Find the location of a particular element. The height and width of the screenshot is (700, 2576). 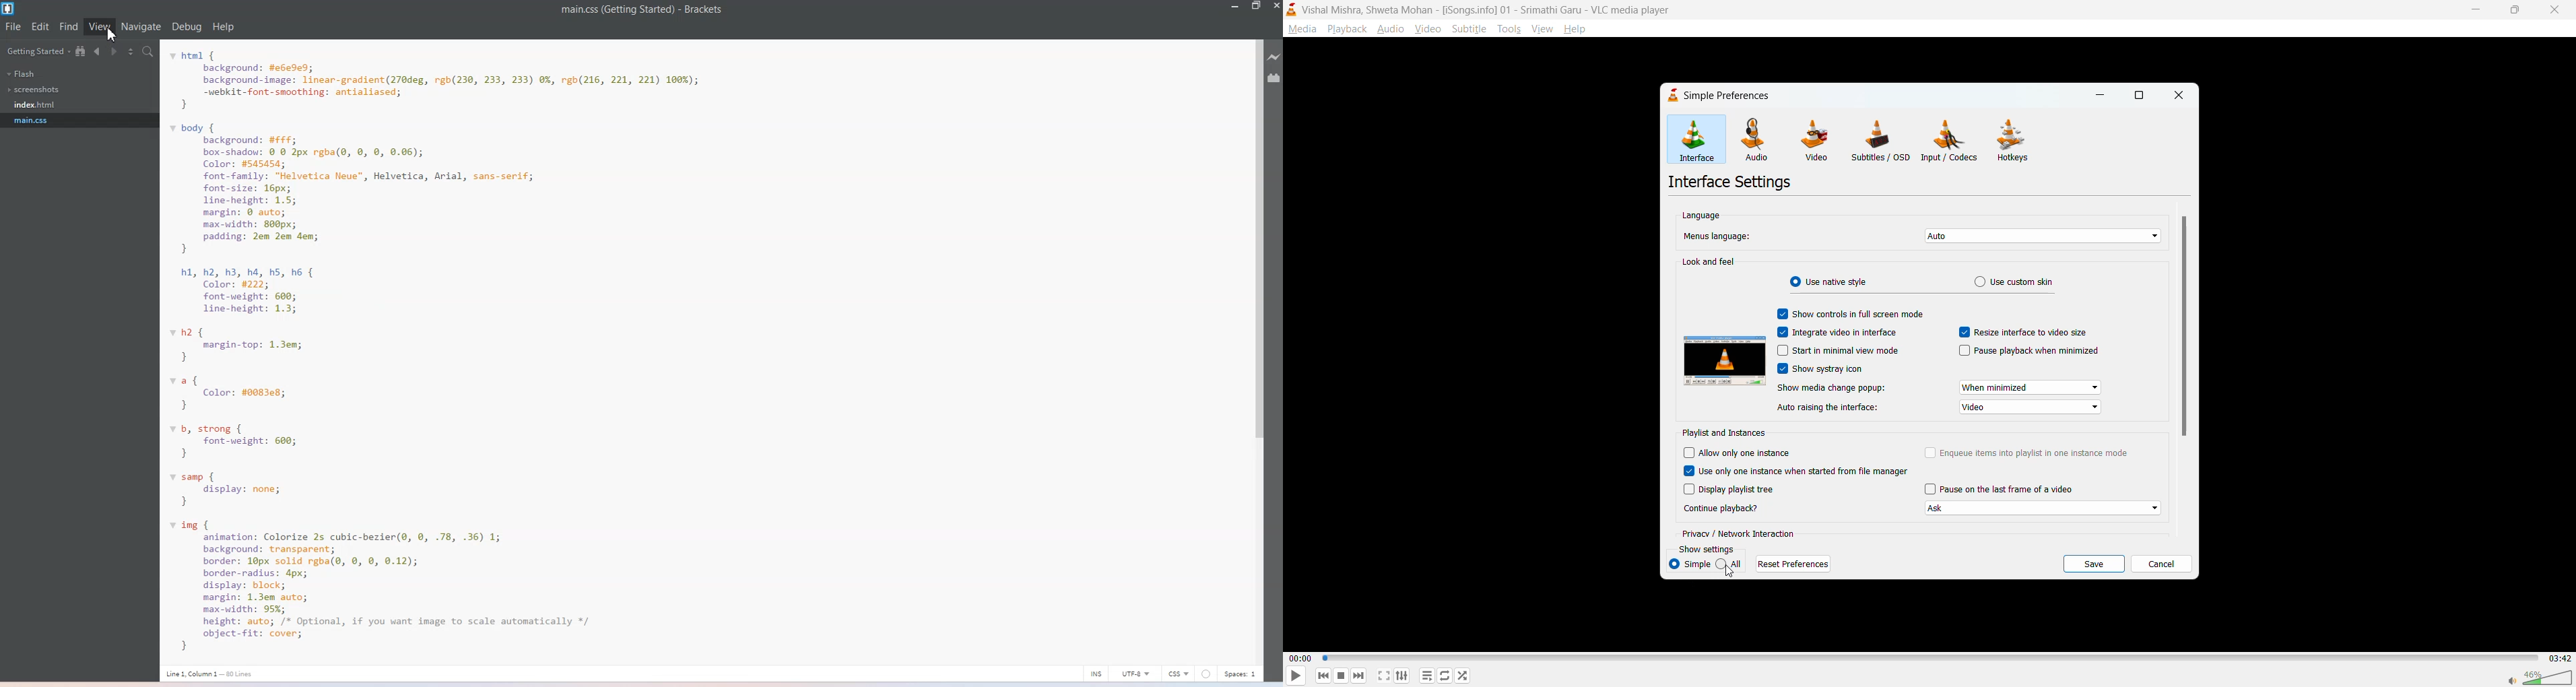

maximize is located at coordinates (2140, 97).